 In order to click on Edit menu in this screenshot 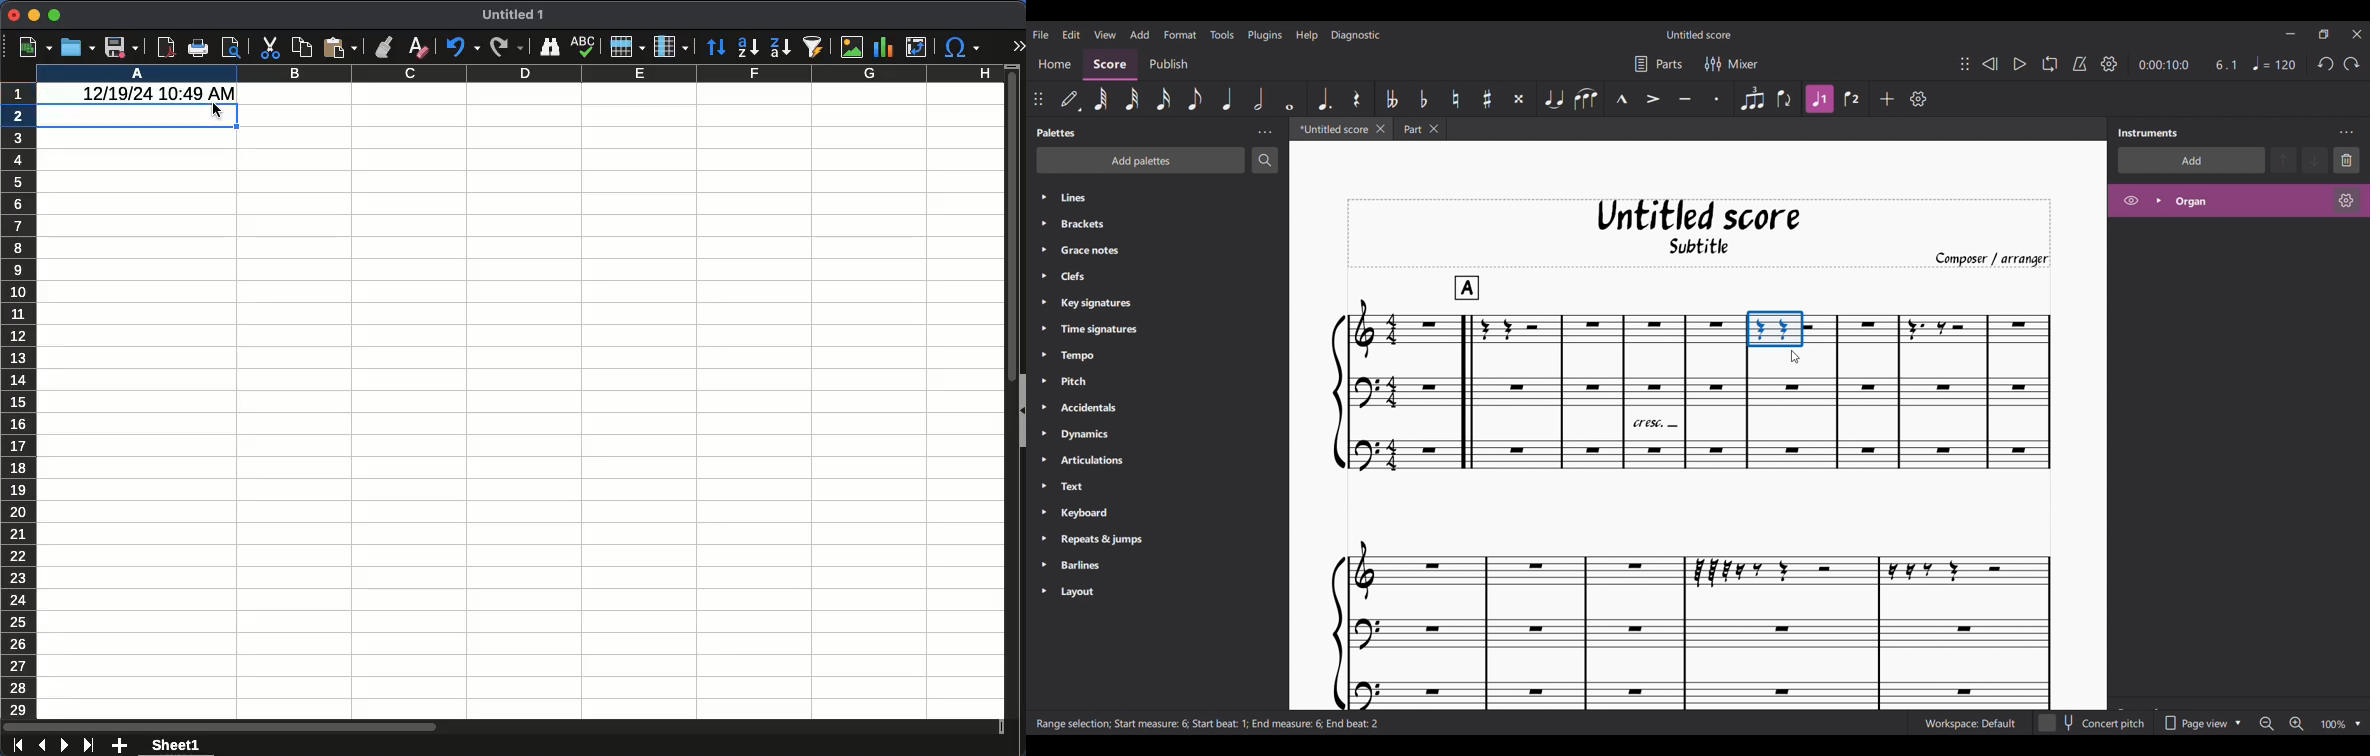, I will do `click(1071, 33)`.